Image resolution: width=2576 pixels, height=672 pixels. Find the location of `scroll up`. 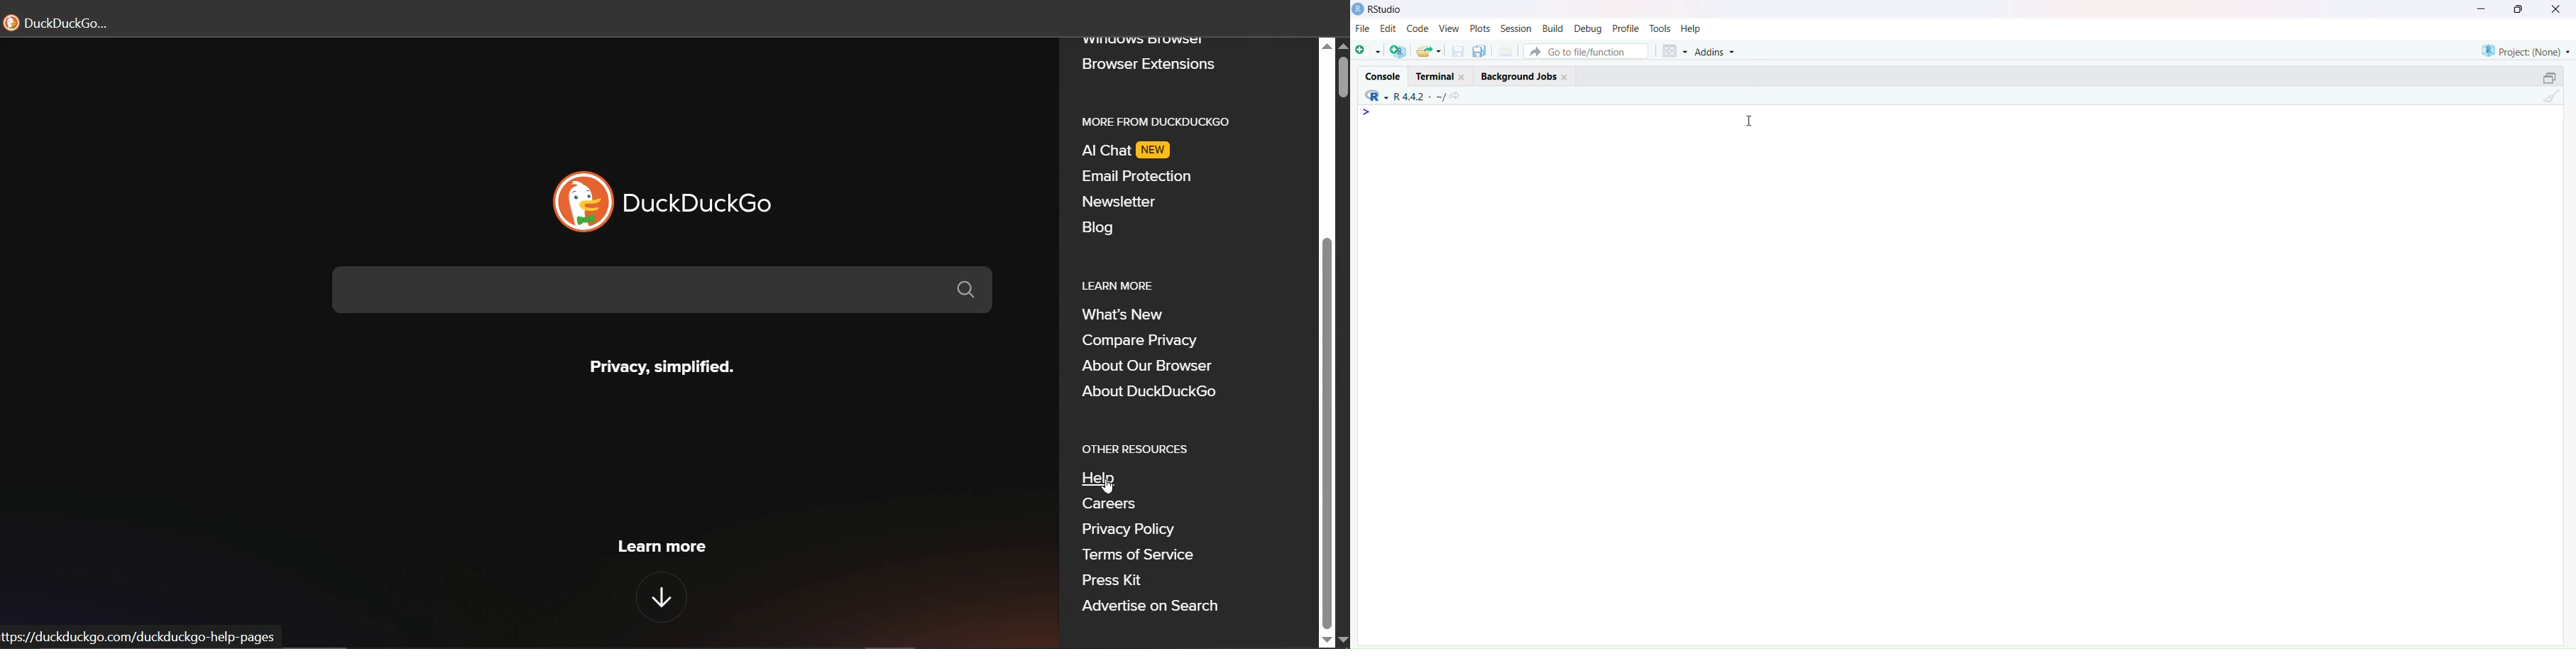

scroll up is located at coordinates (1327, 45).